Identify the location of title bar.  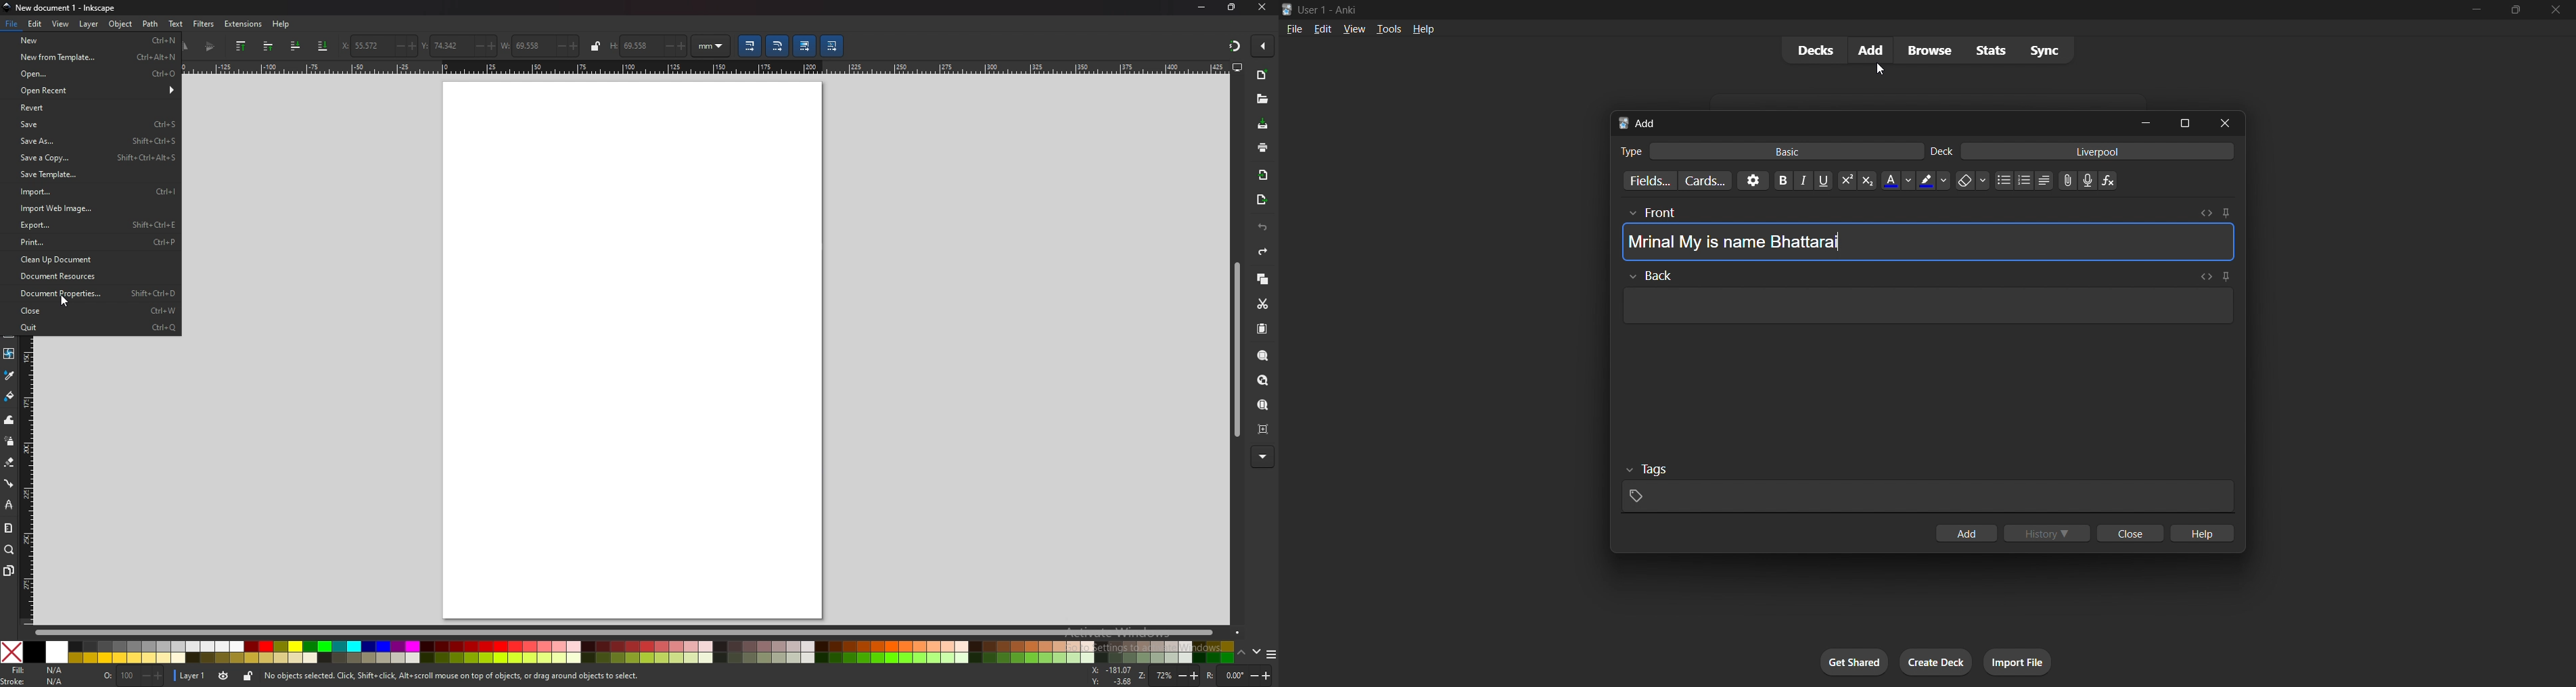
(1851, 8).